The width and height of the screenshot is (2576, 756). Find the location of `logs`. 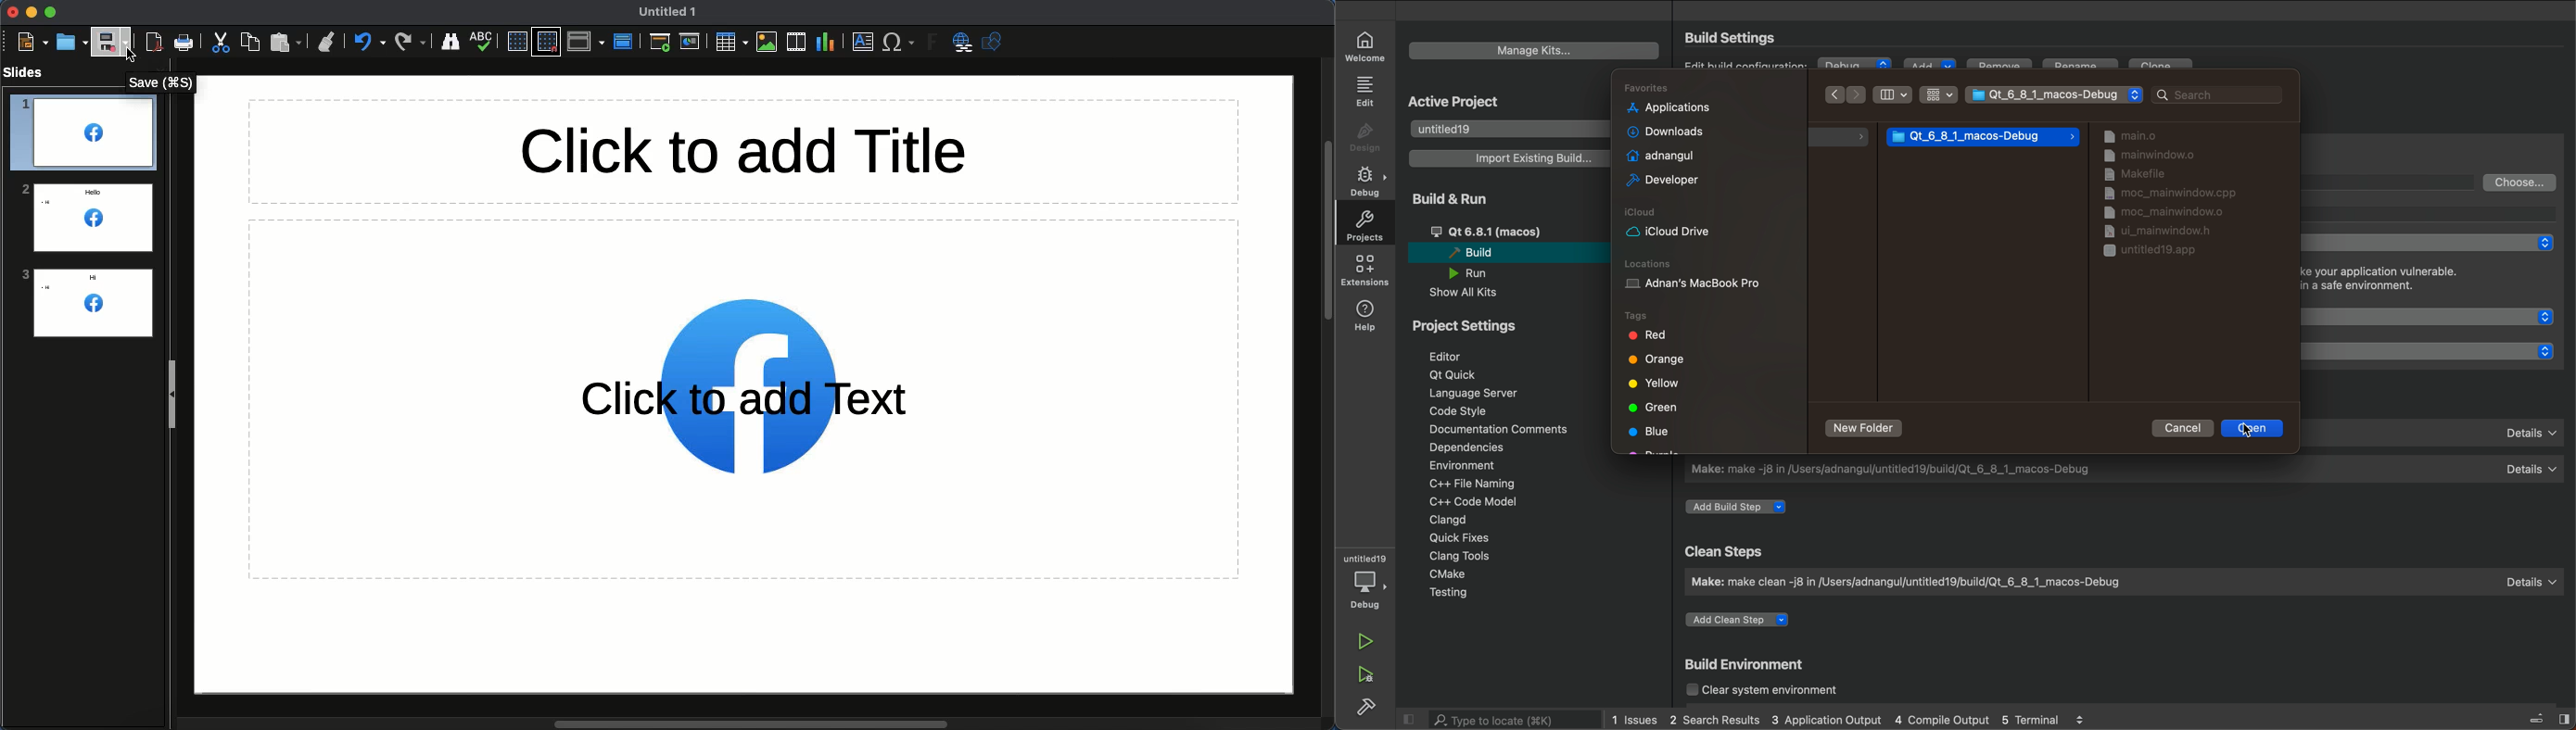

logs is located at coordinates (1849, 720).